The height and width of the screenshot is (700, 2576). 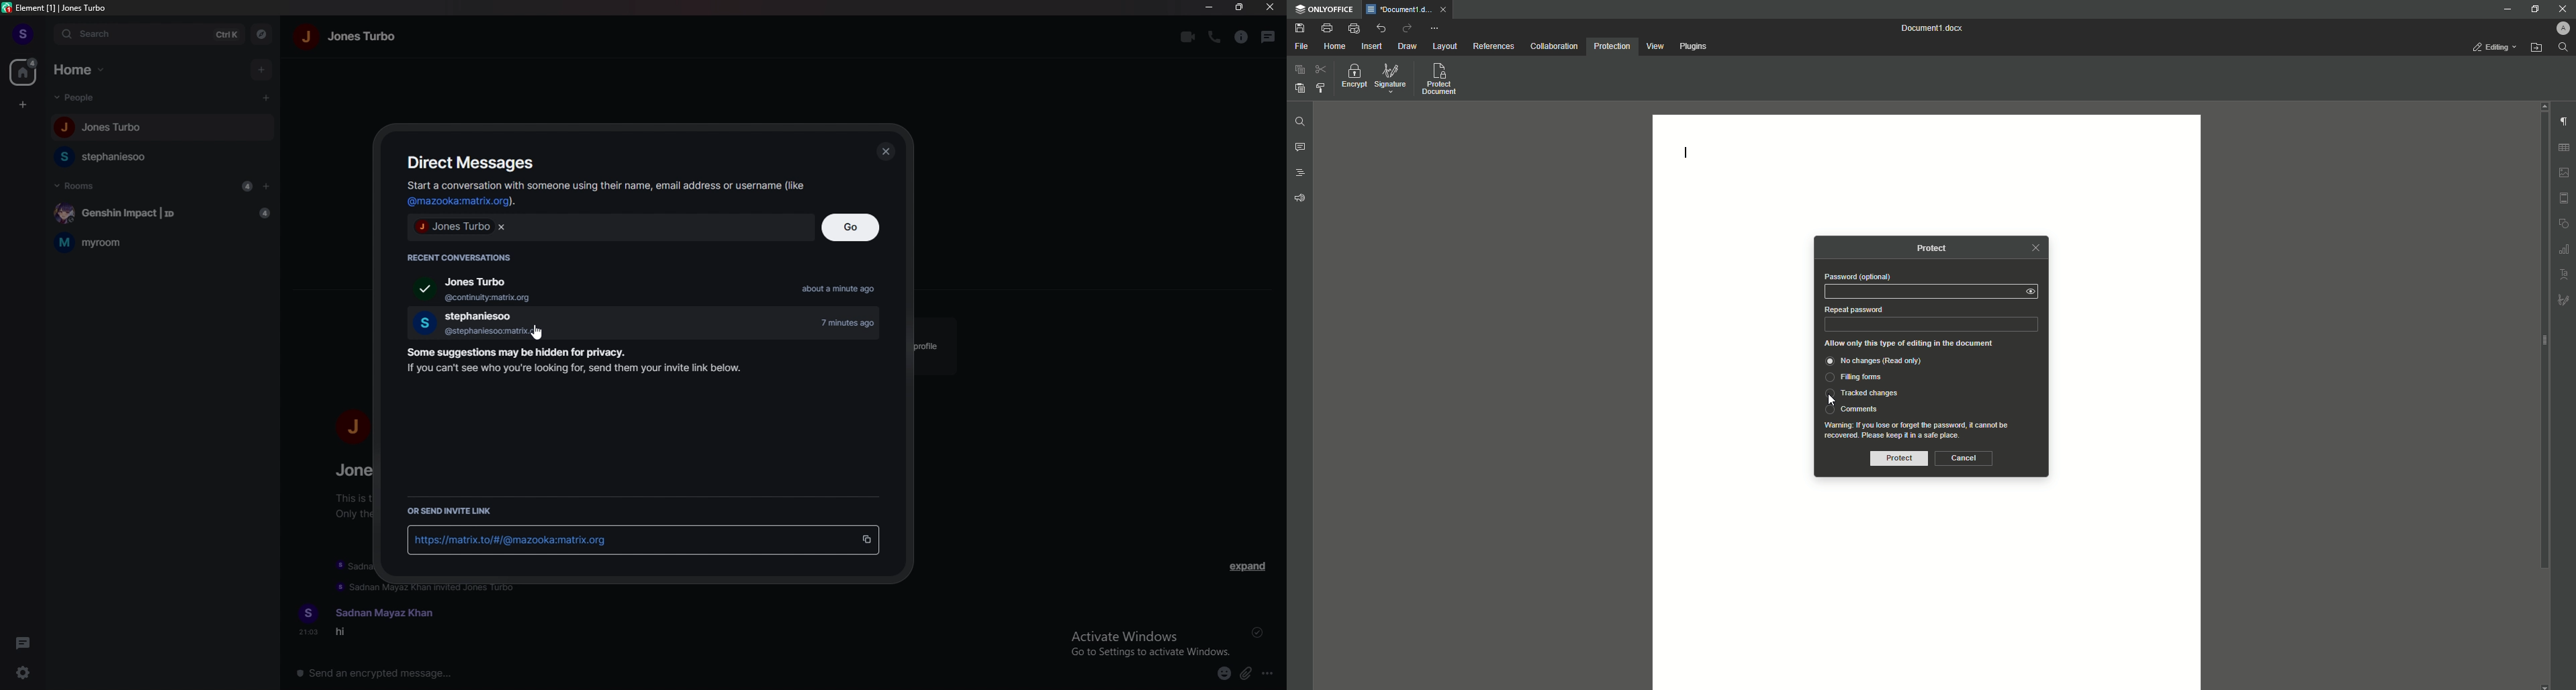 I want to click on j, so click(x=308, y=40).